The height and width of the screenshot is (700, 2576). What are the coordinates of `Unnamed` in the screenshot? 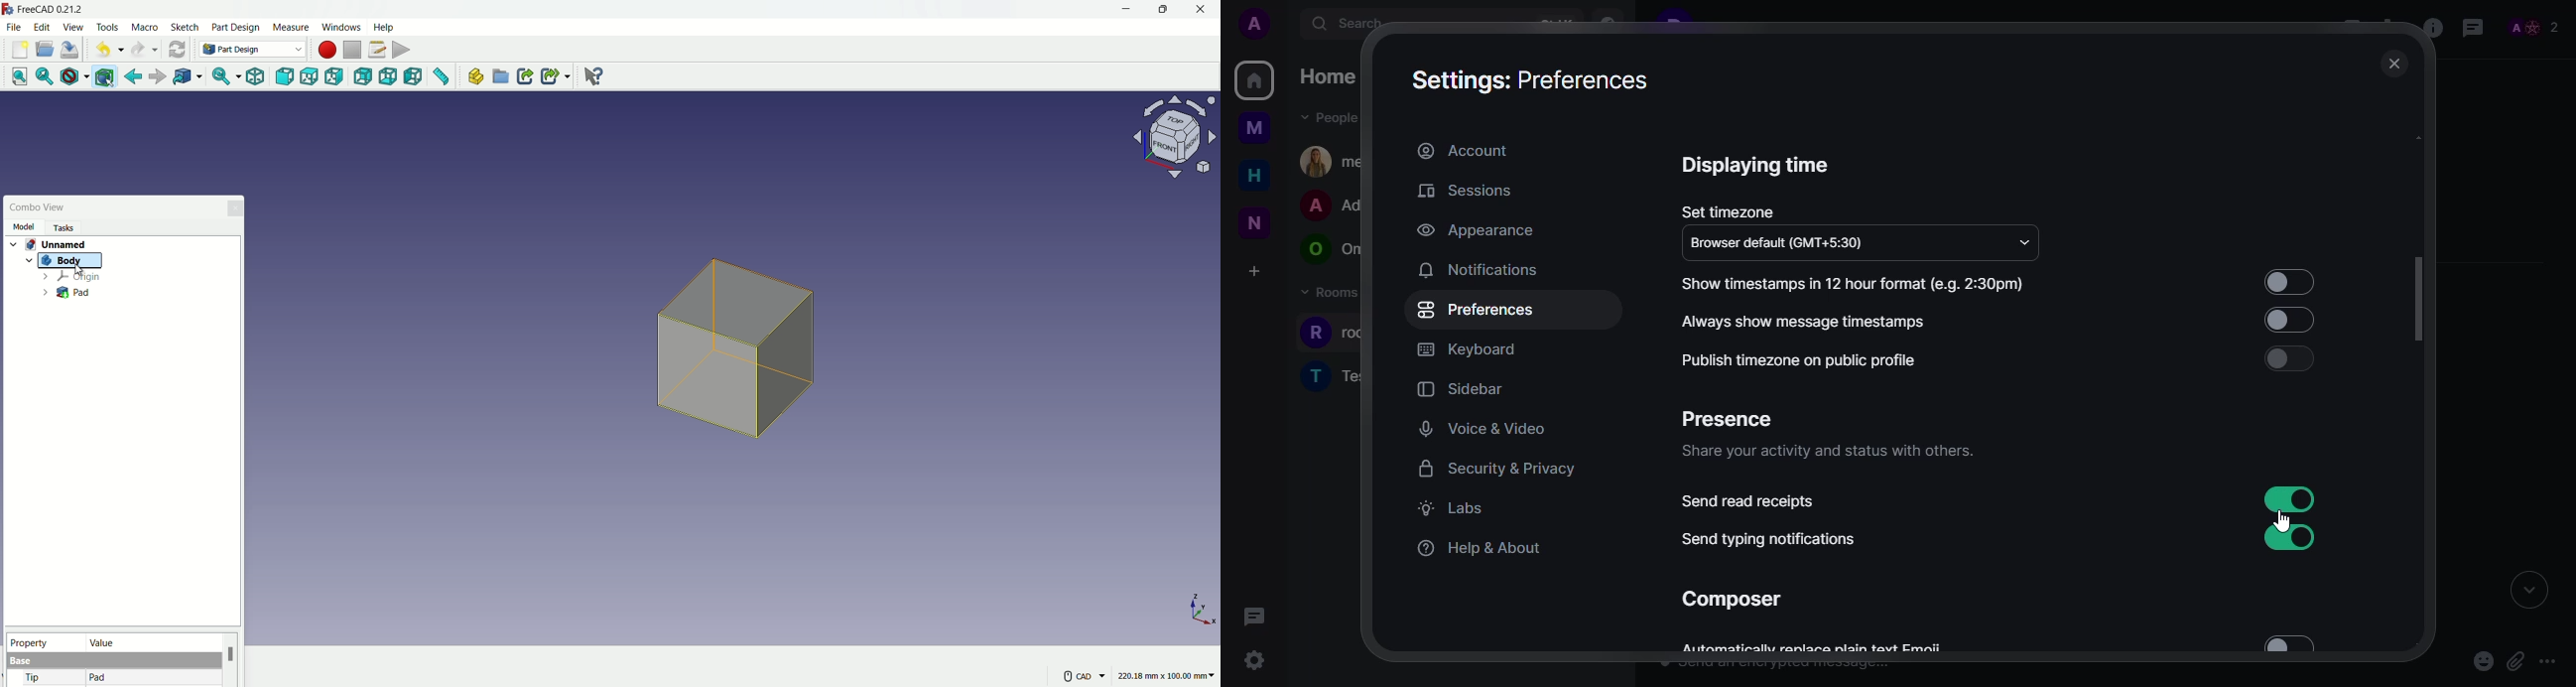 It's located at (60, 243).